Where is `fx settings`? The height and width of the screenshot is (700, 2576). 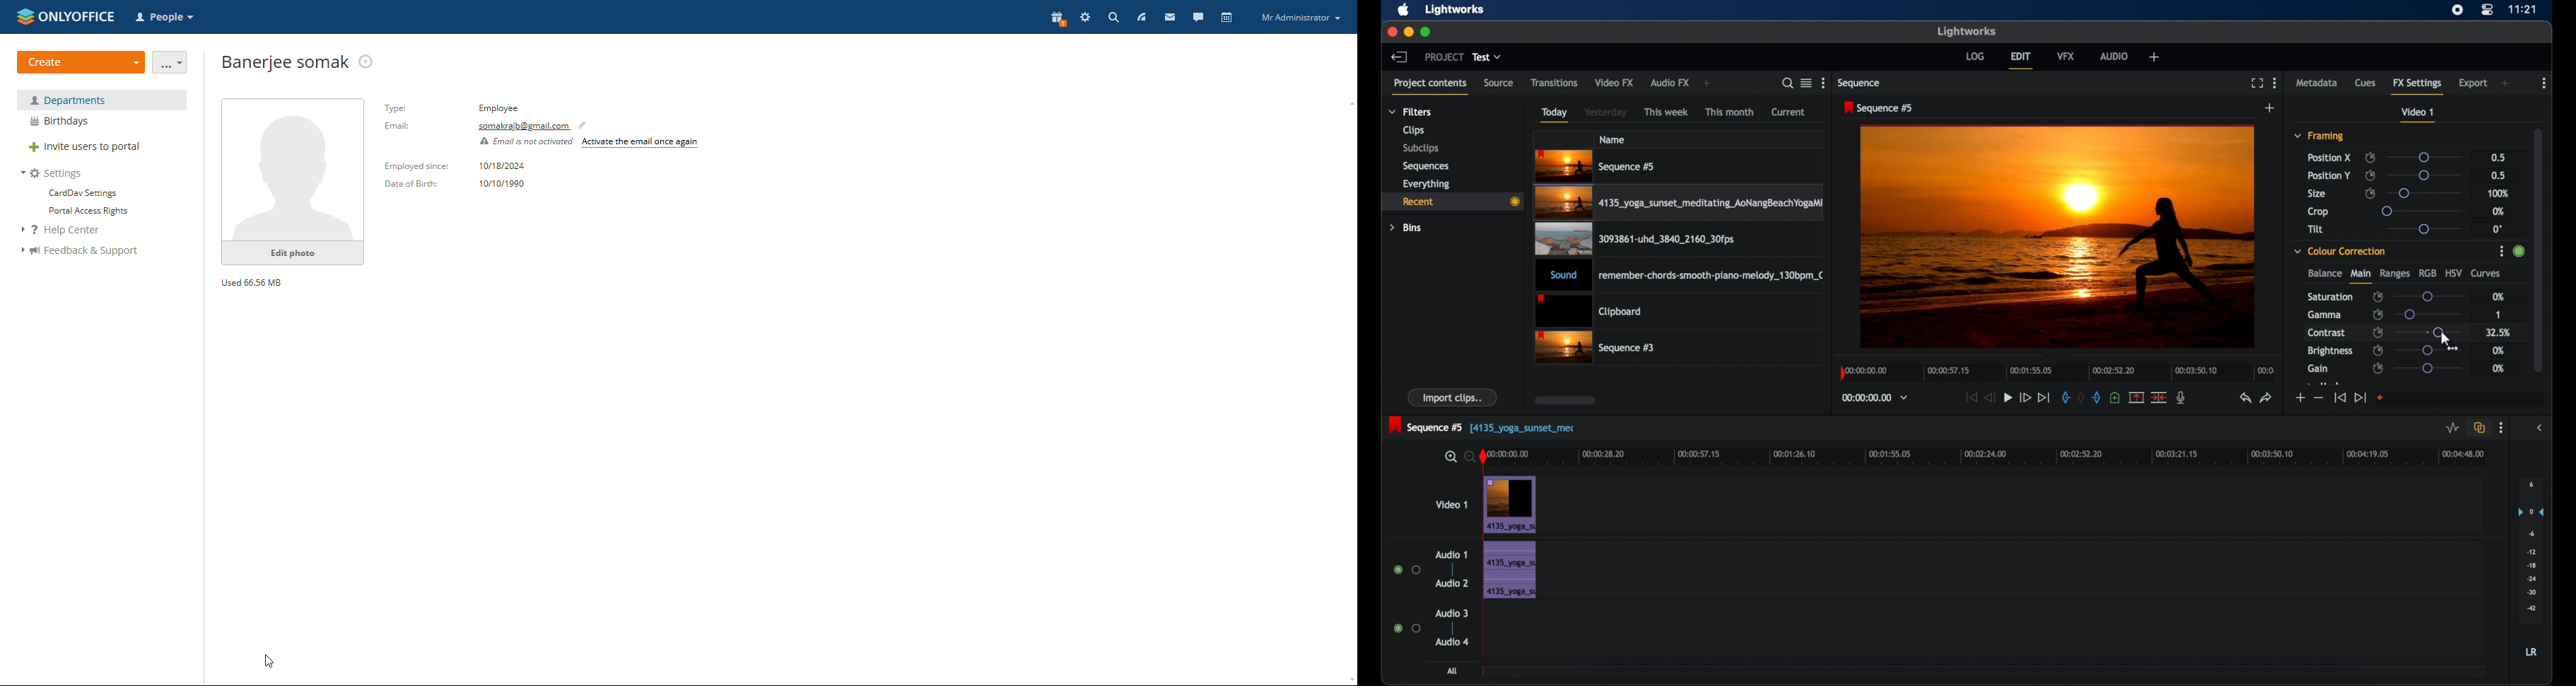
fx settings is located at coordinates (2418, 84).